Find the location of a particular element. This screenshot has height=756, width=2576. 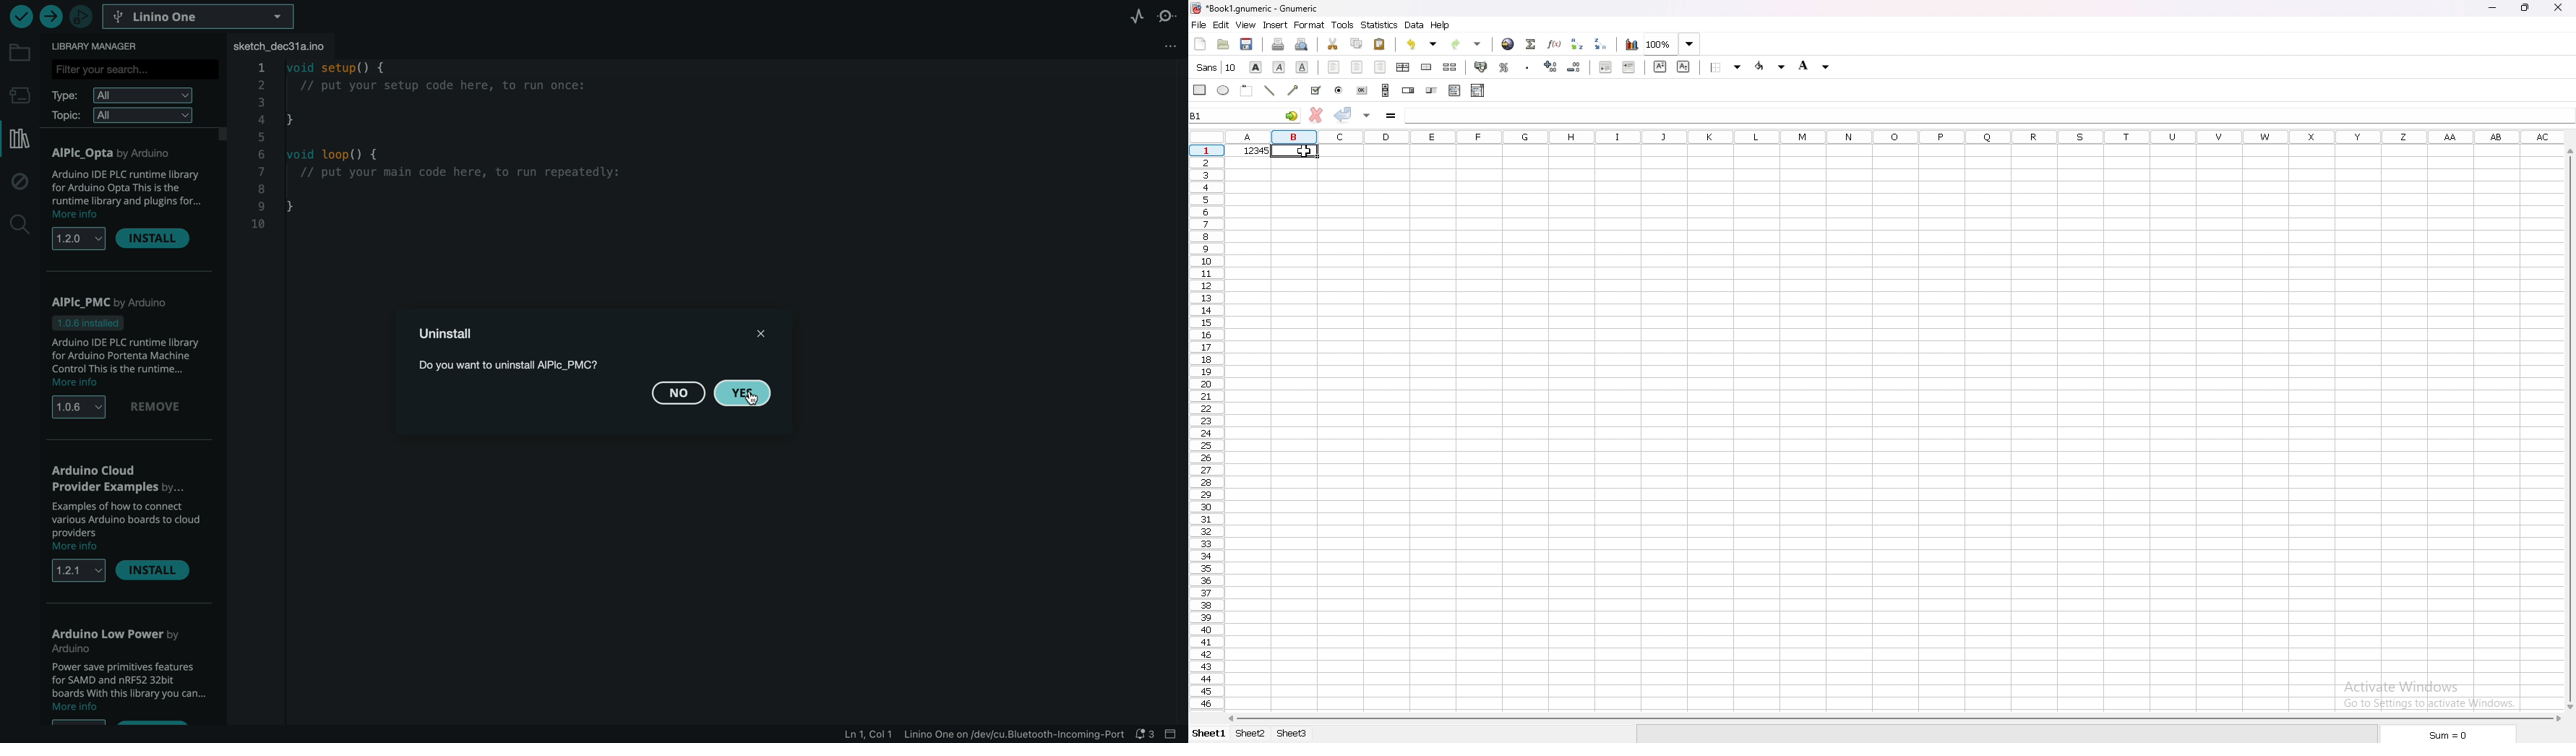

install is located at coordinates (159, 239).